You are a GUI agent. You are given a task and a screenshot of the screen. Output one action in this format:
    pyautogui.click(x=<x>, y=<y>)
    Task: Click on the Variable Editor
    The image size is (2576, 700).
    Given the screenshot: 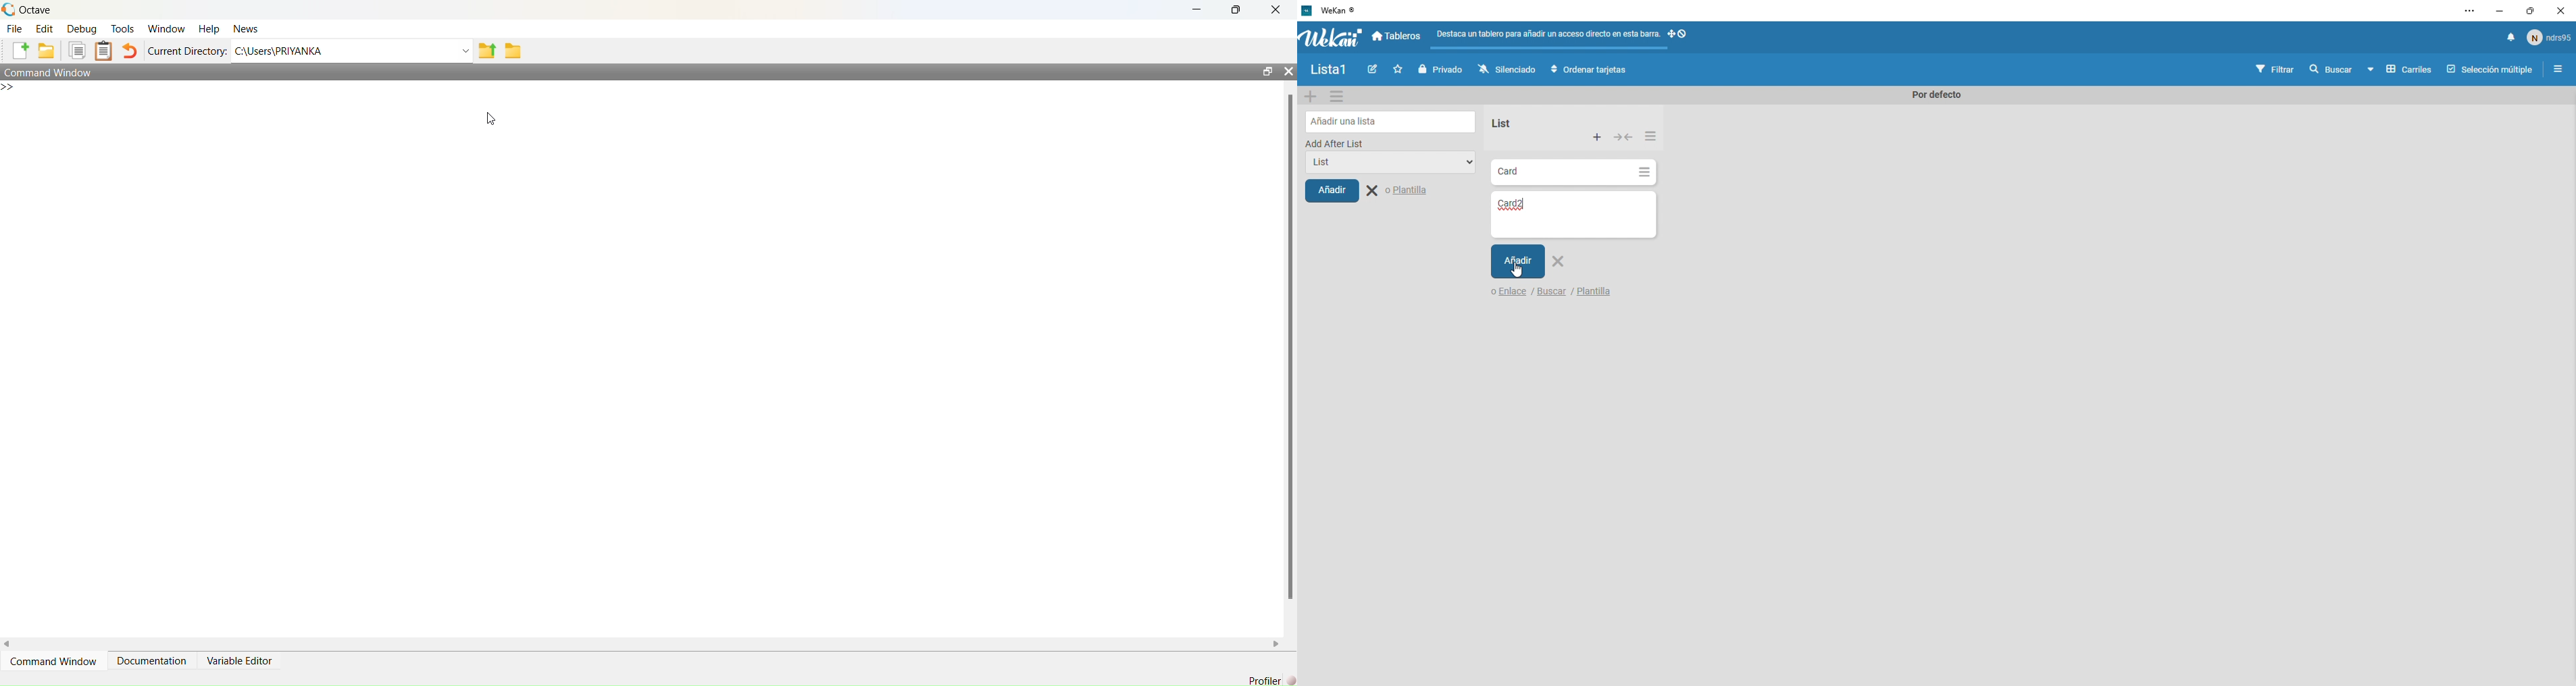 What is the action you would take?
    pyautogui.click(x=241, y=660)
    